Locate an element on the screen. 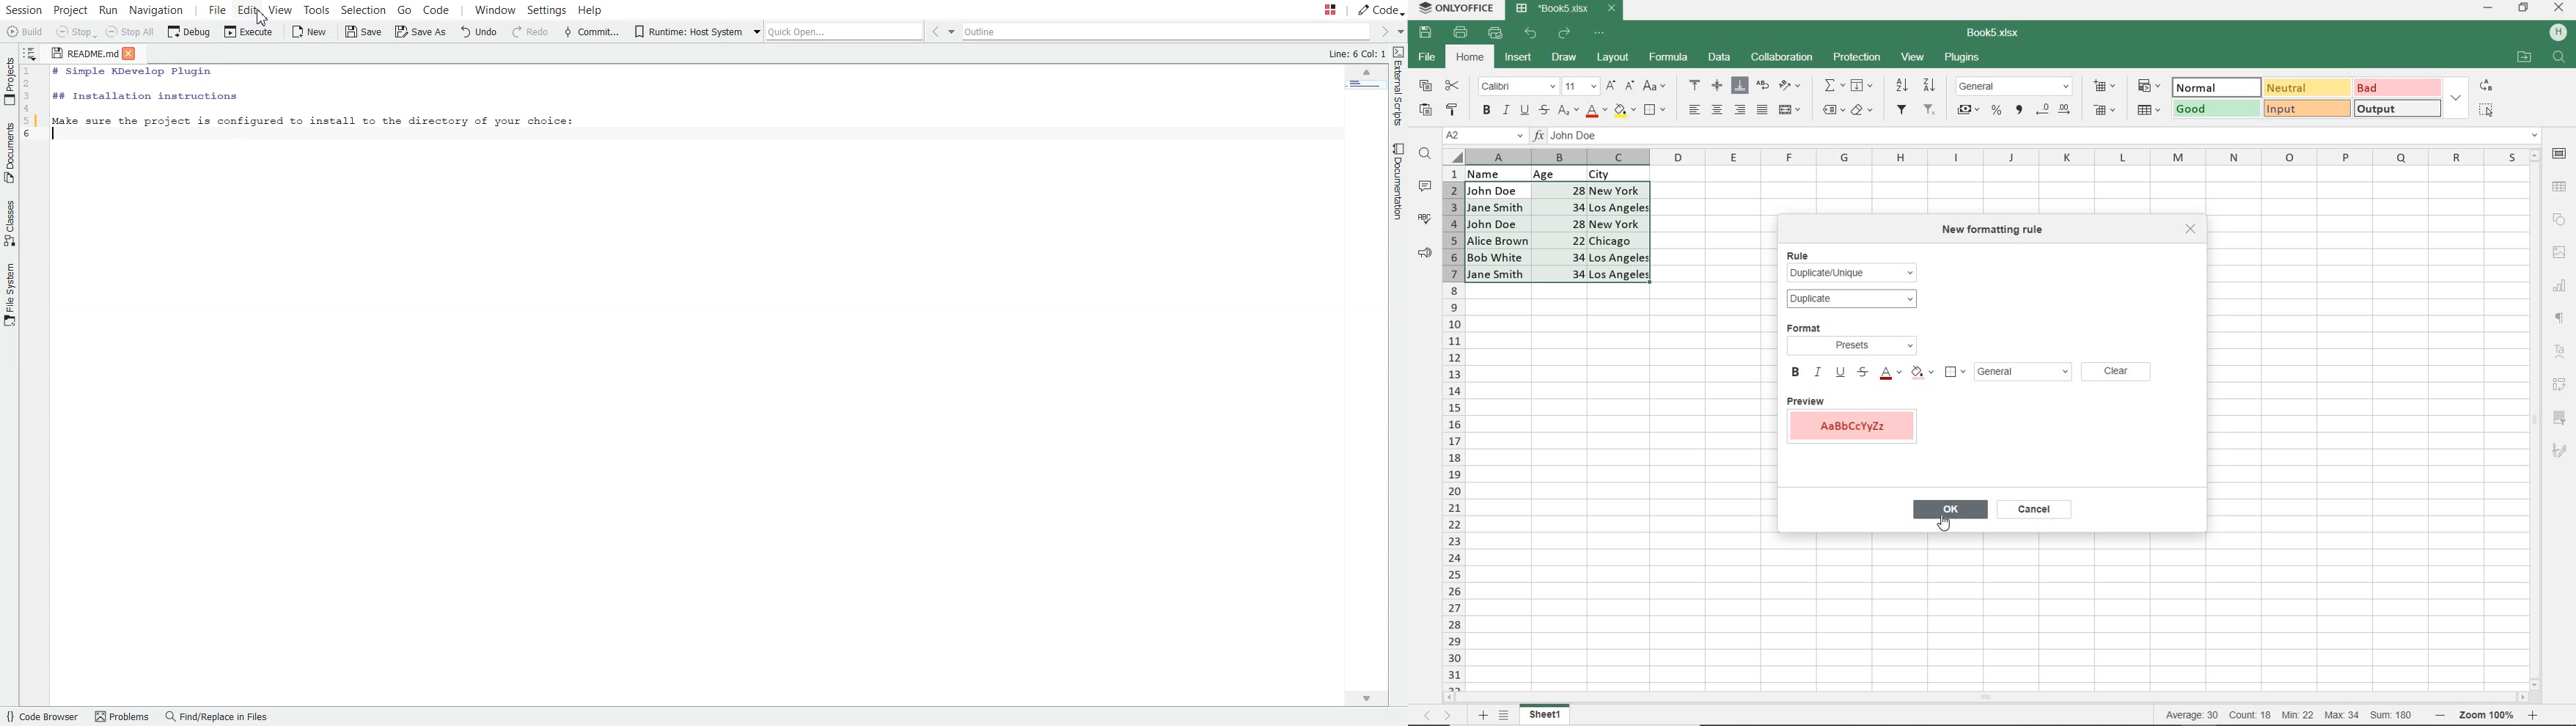 This screenshot has height=728, width=2576. DATA is located at coordinates (1720, 58).